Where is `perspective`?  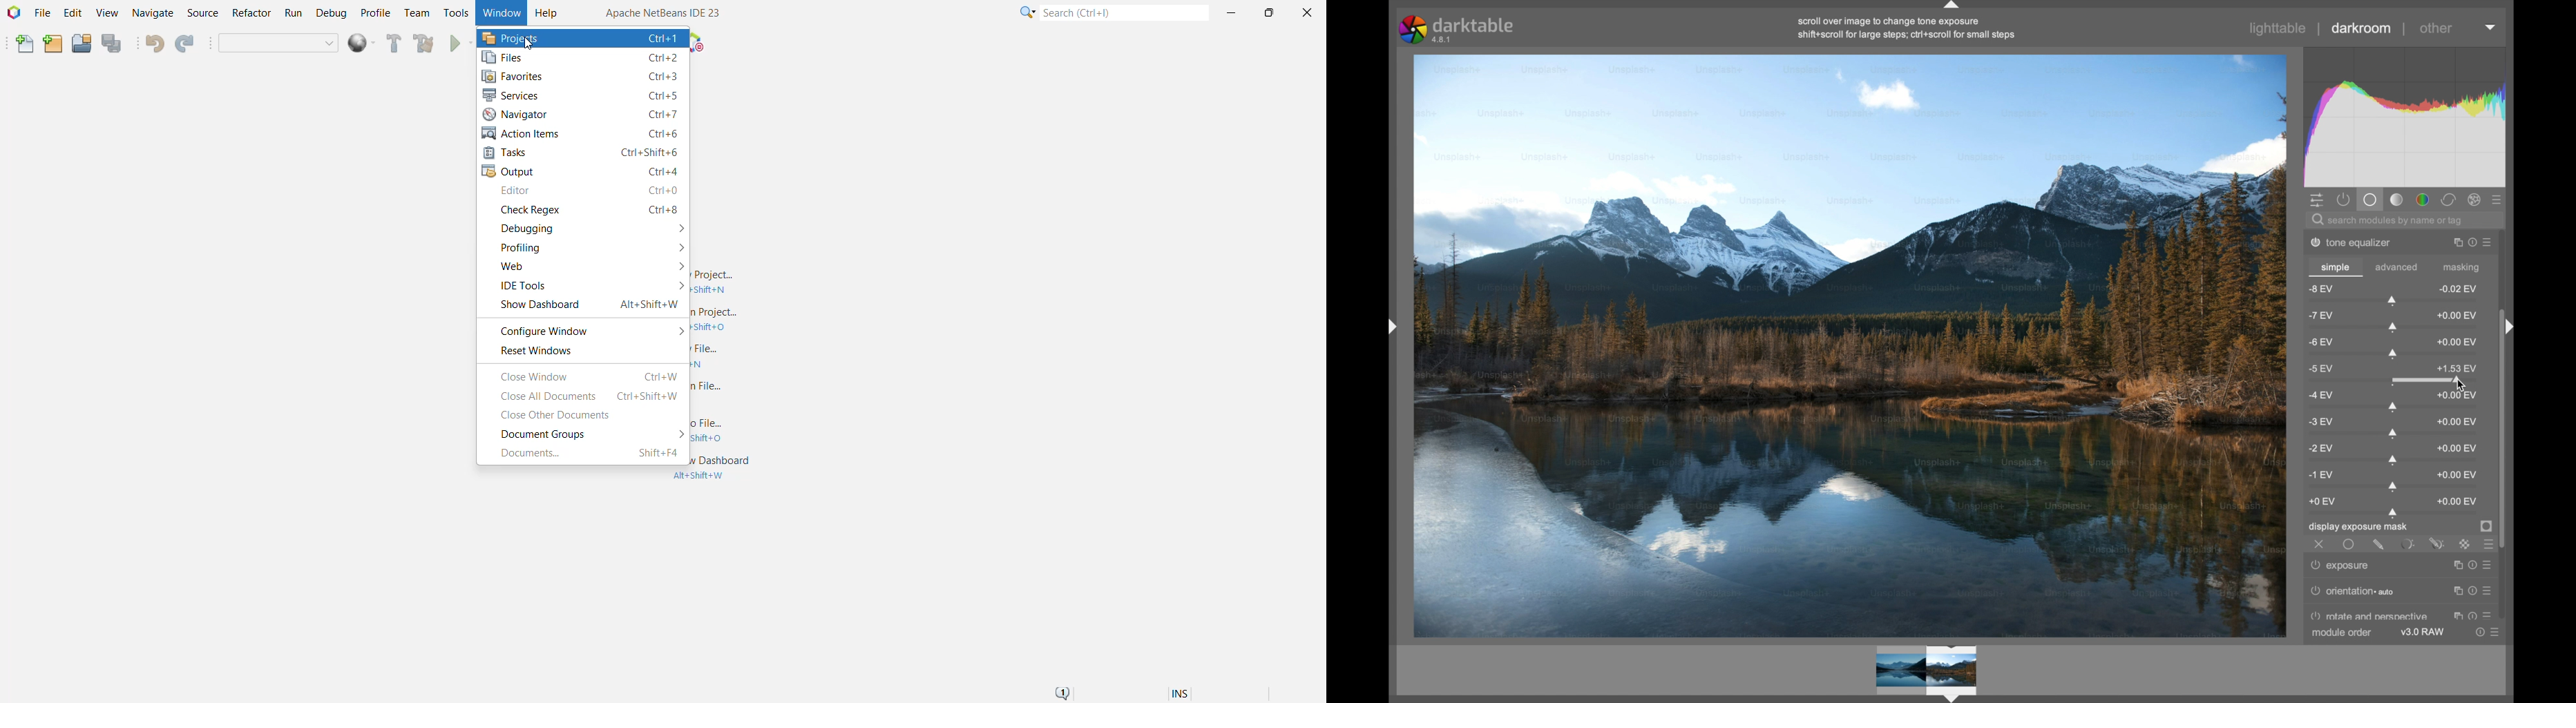
perspective is located at coordinates (2405, 614).